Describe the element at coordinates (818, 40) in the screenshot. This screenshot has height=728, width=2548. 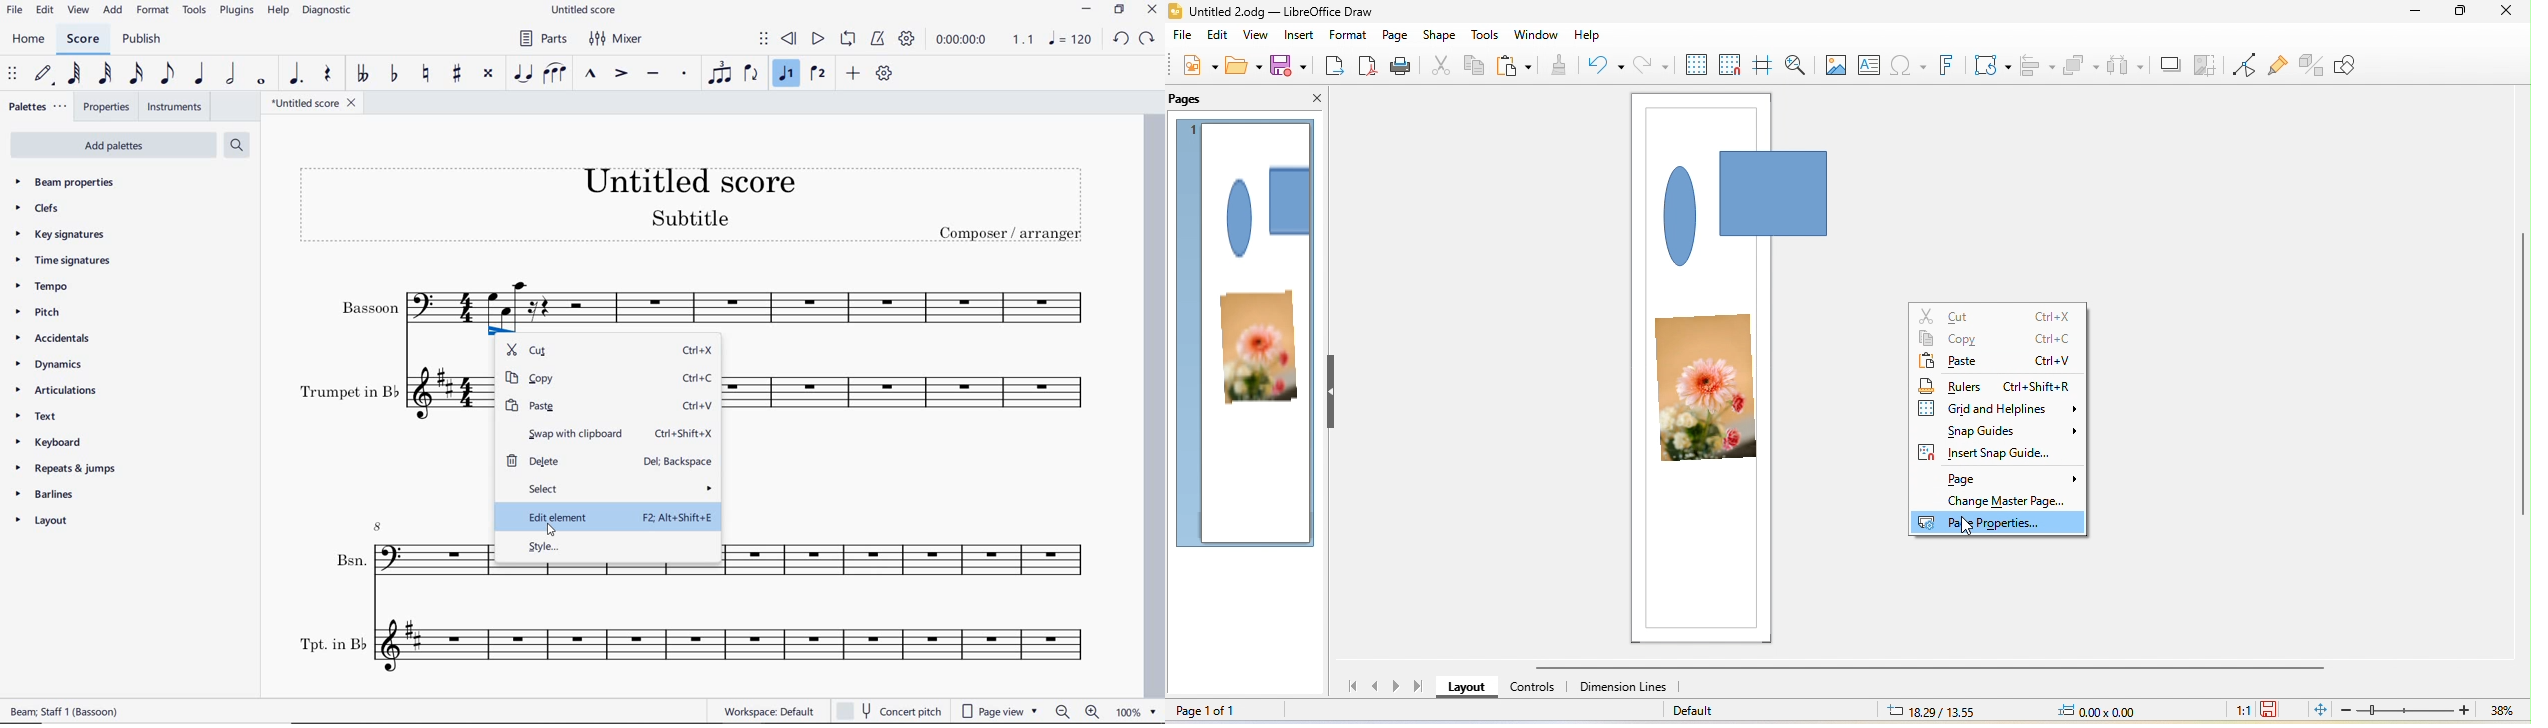
I see `play` at that location.